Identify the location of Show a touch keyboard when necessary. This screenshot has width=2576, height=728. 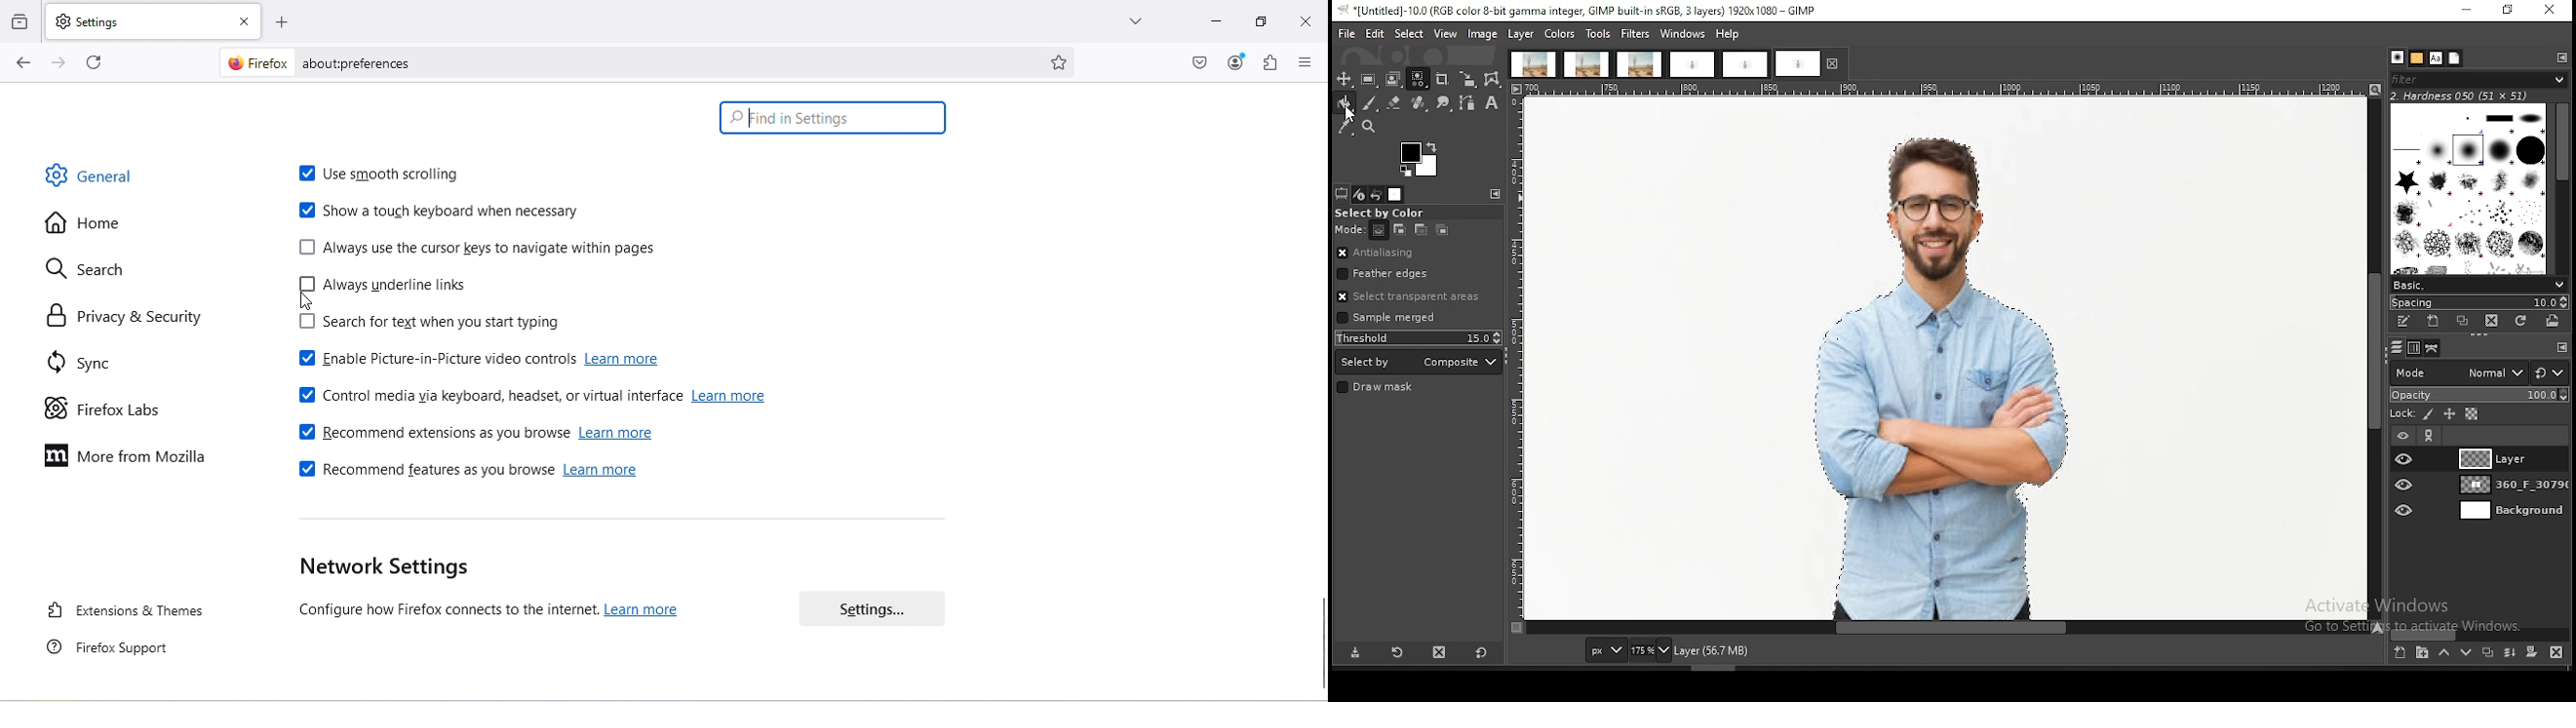
(442, 211).